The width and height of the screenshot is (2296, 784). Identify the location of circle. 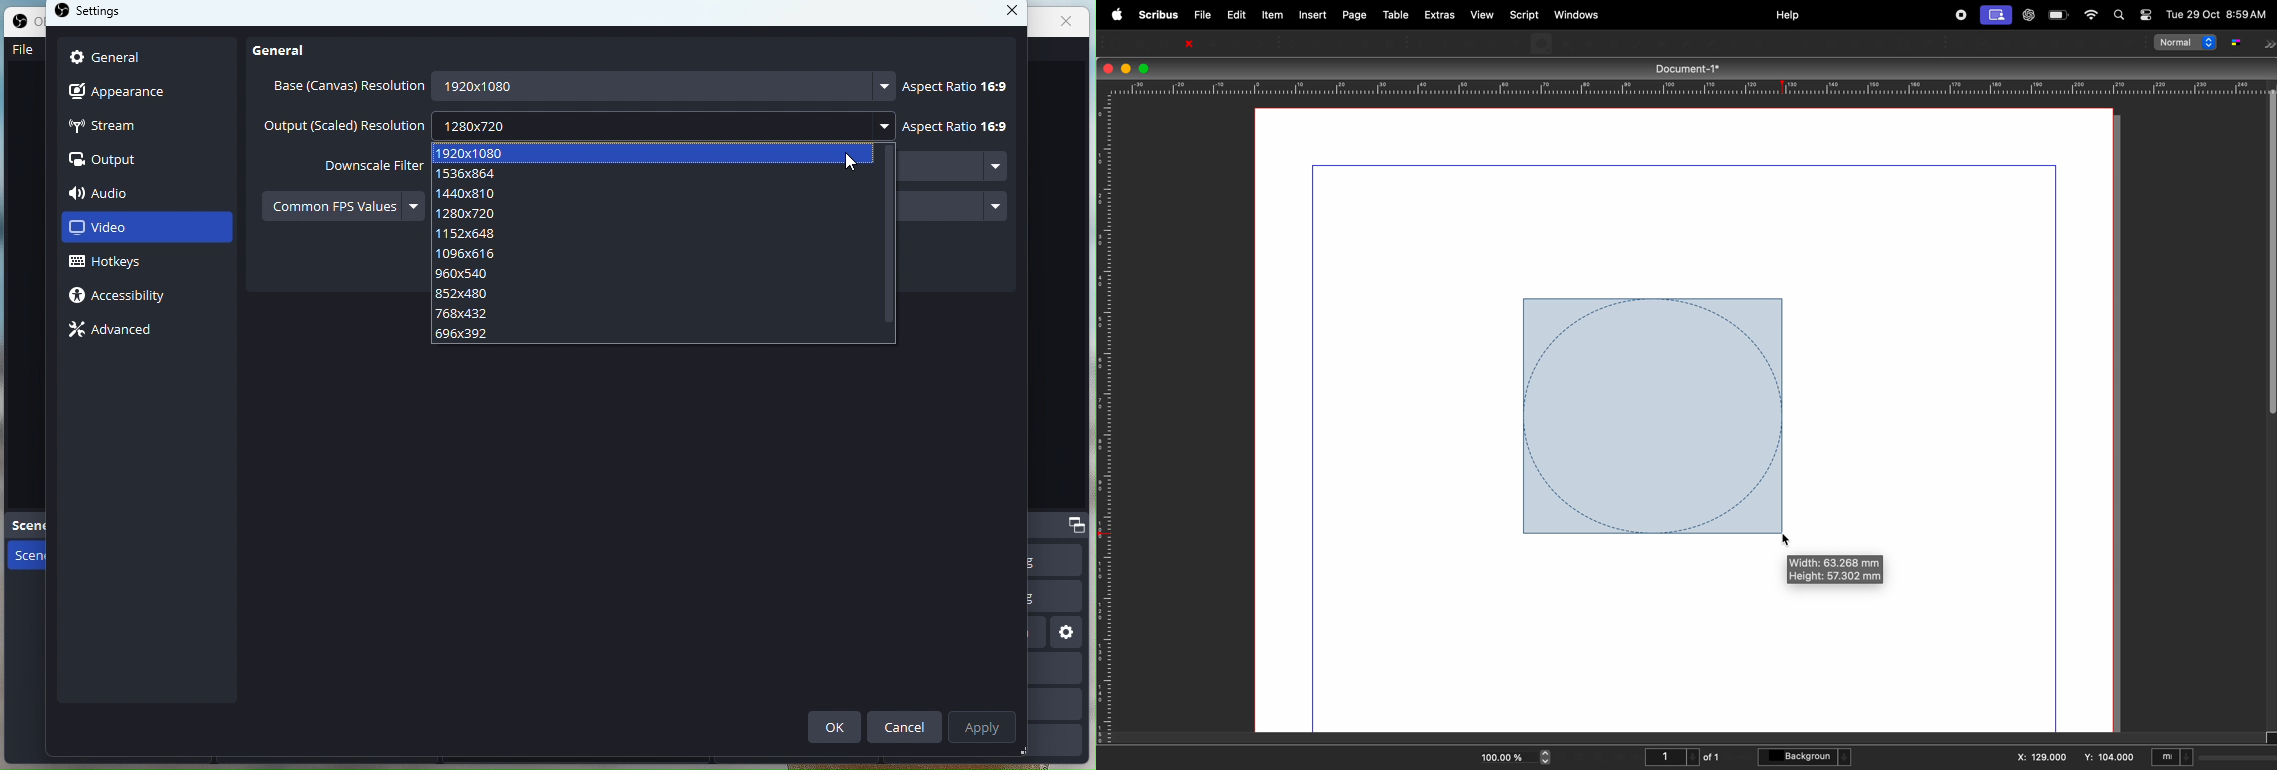
(1652, 417).